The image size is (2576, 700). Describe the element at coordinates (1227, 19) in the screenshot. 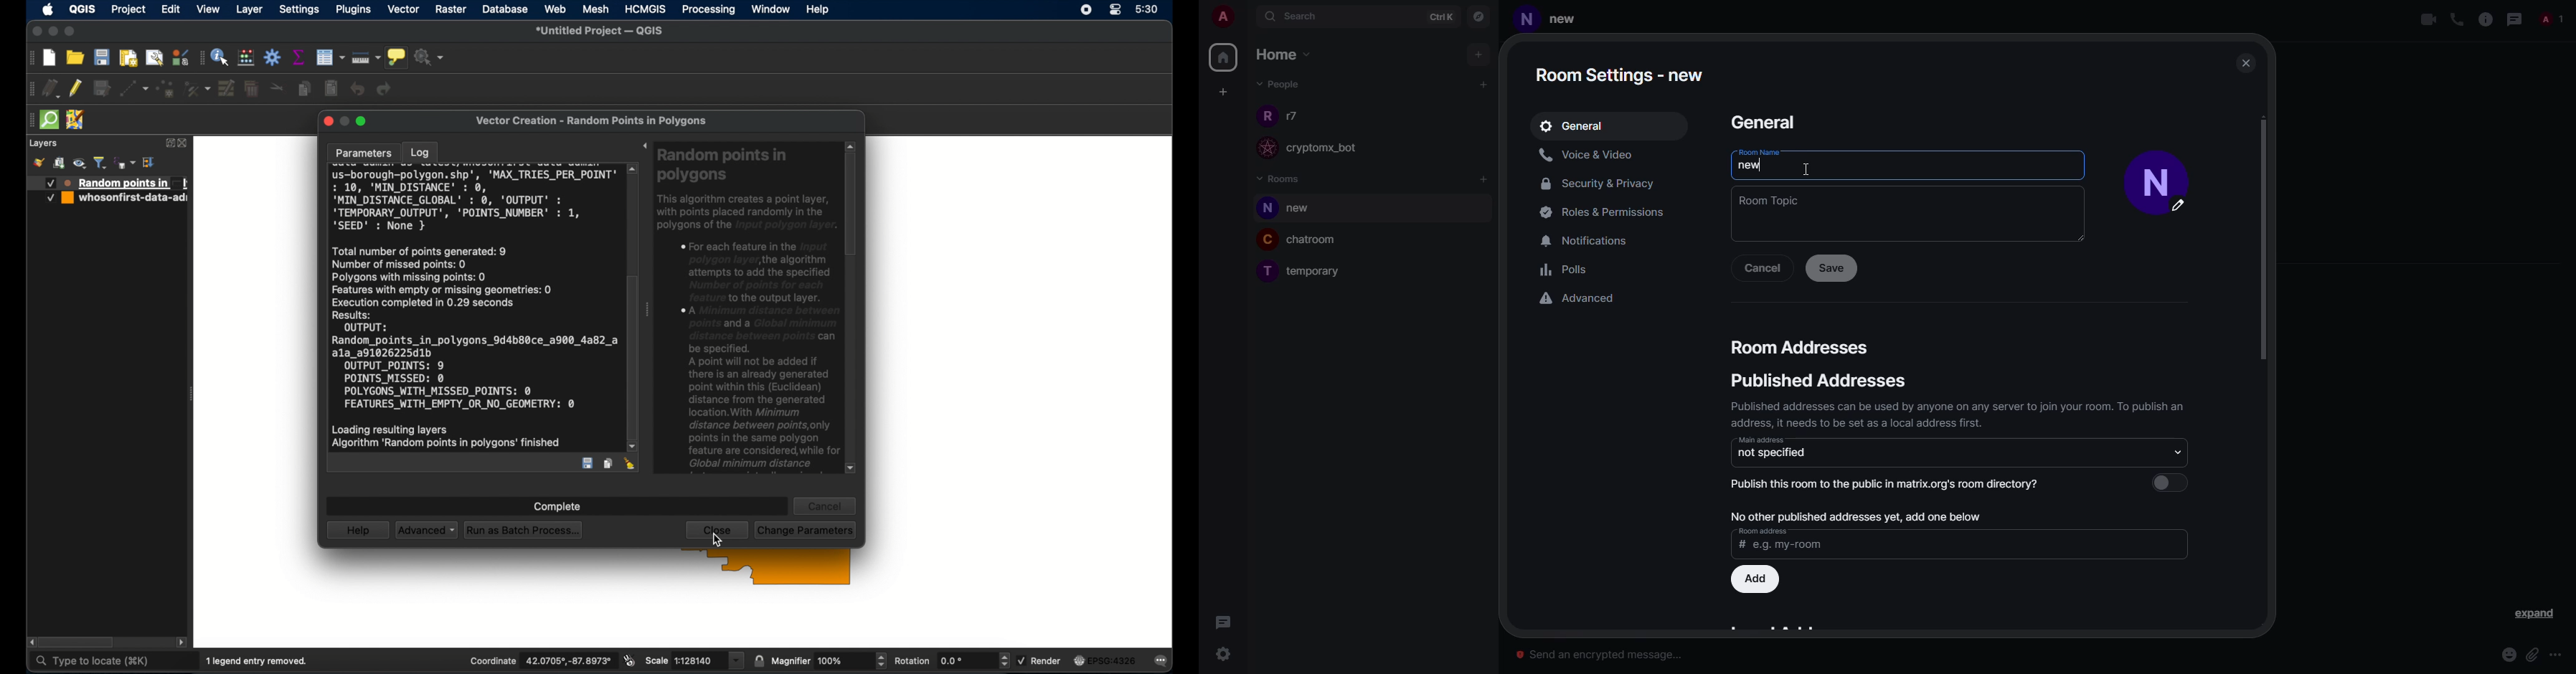

I see `account` at that location.